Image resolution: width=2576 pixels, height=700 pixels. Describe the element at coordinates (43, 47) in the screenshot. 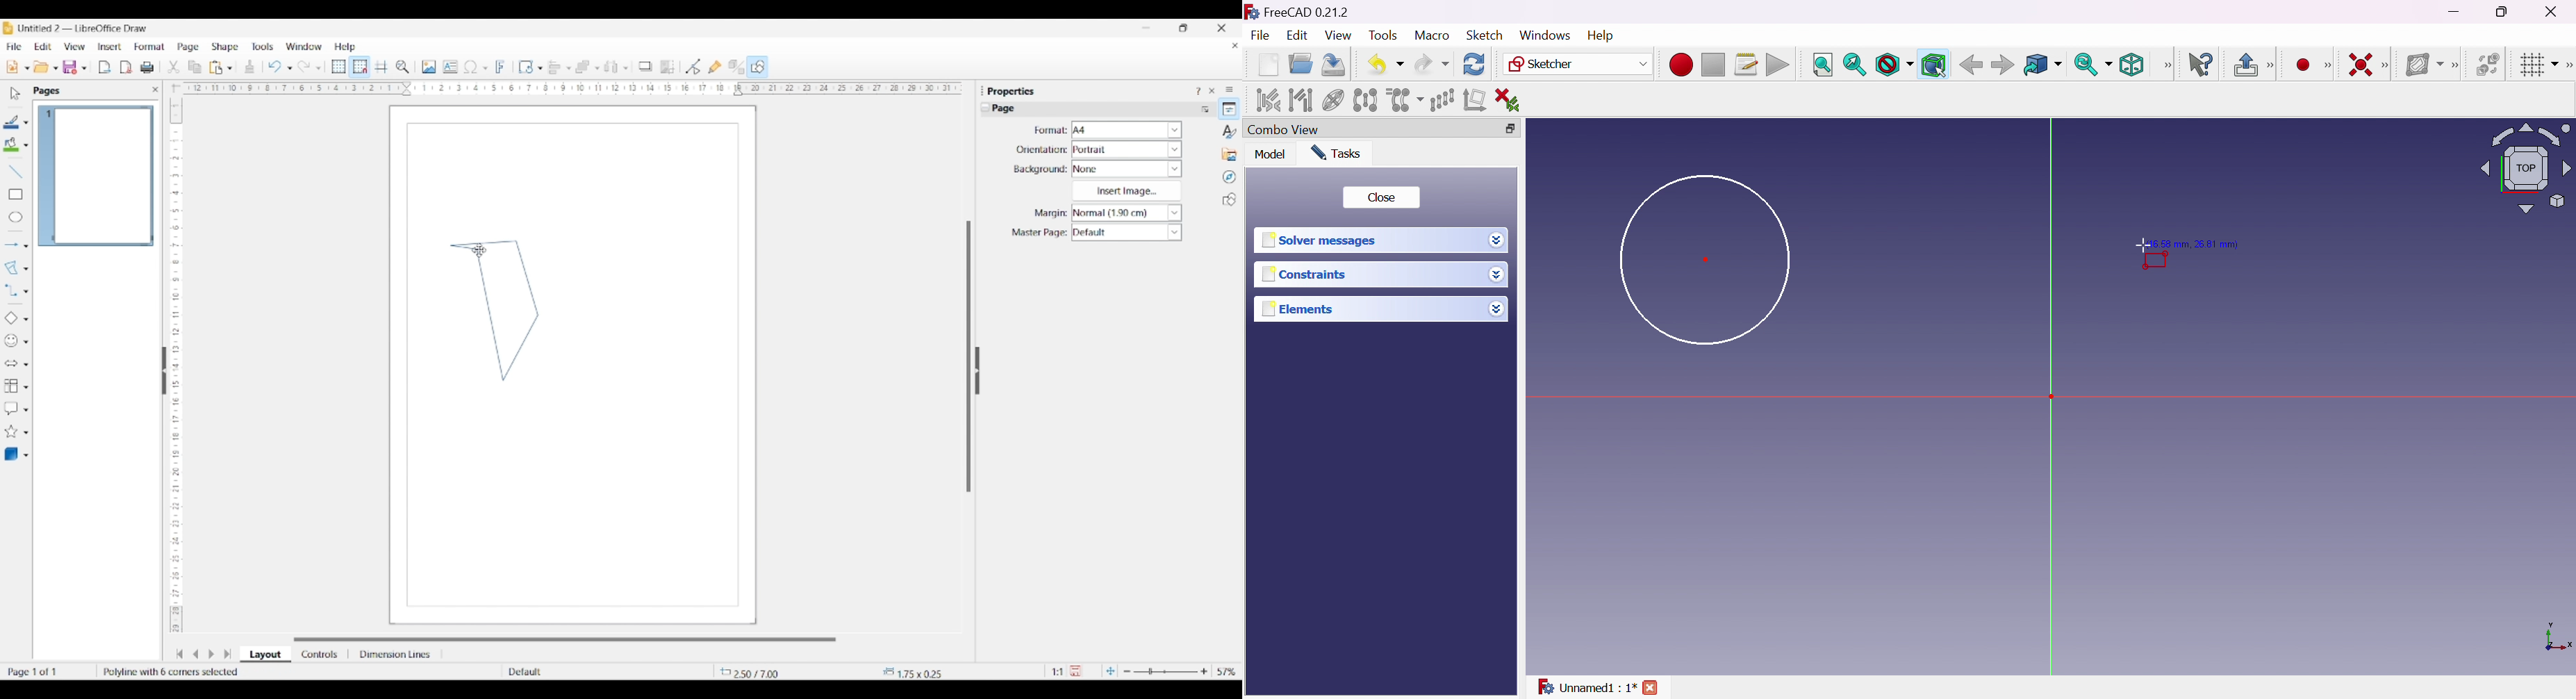

I see `Edit` at that location.